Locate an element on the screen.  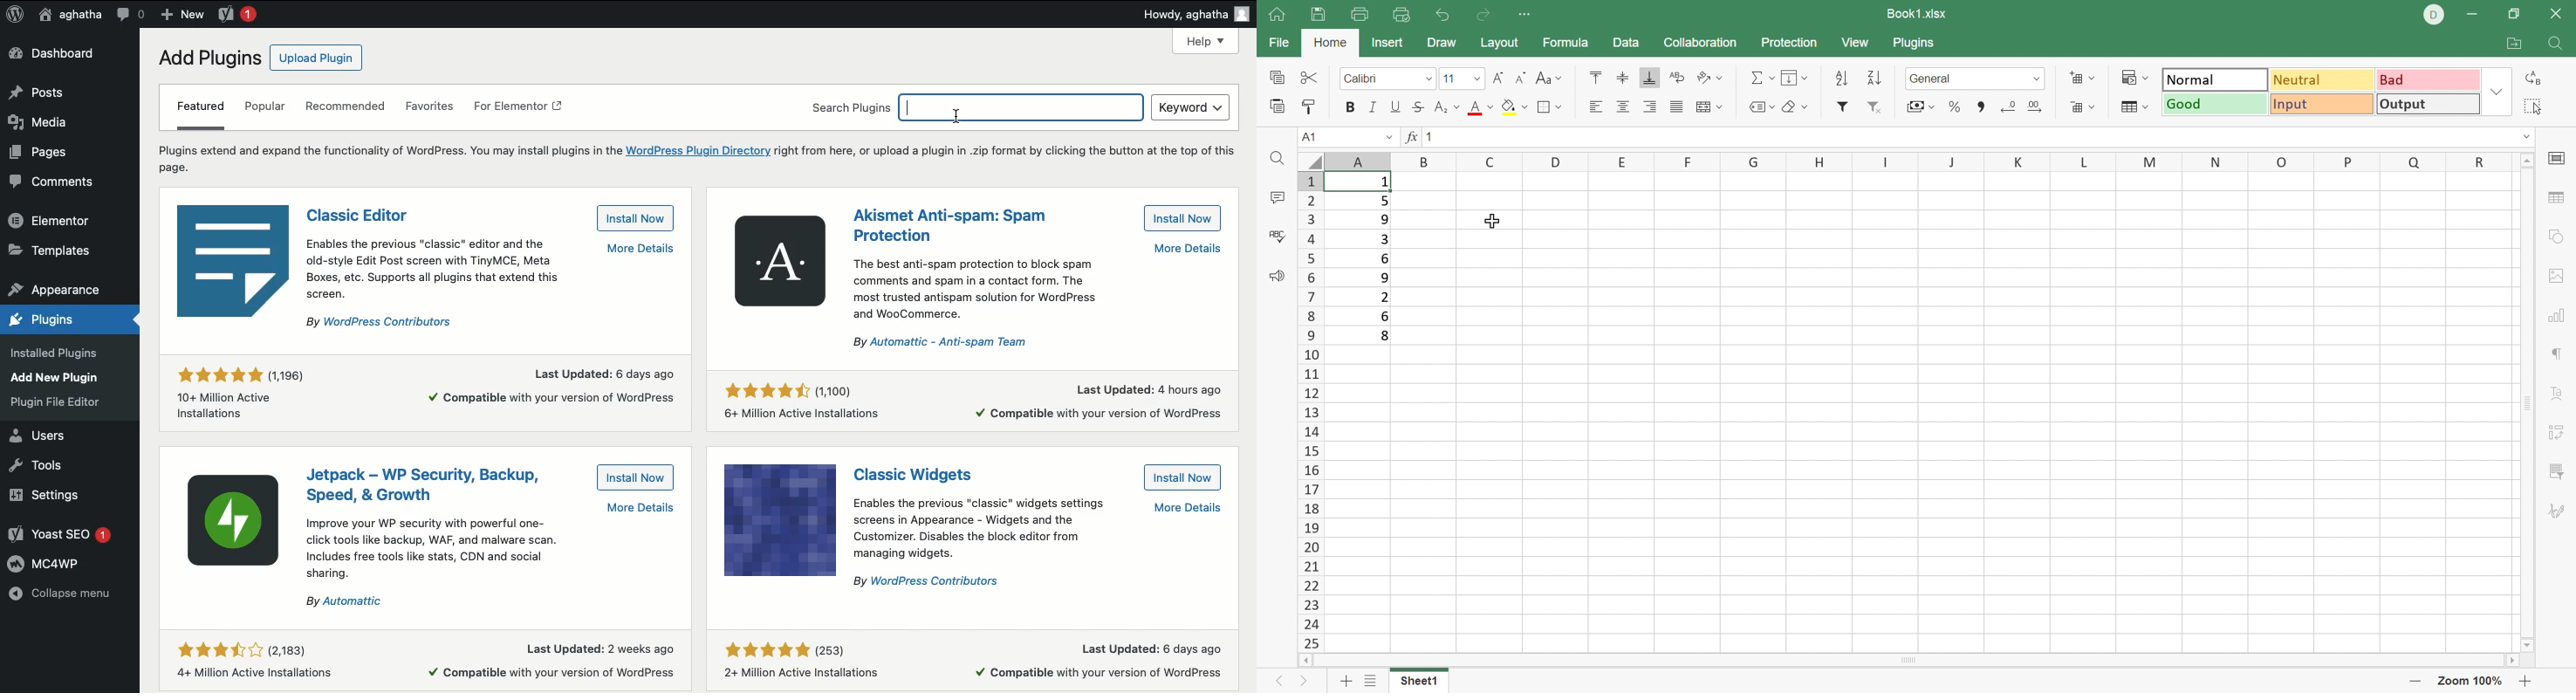
Protection is located at coordinates (1788, 43).